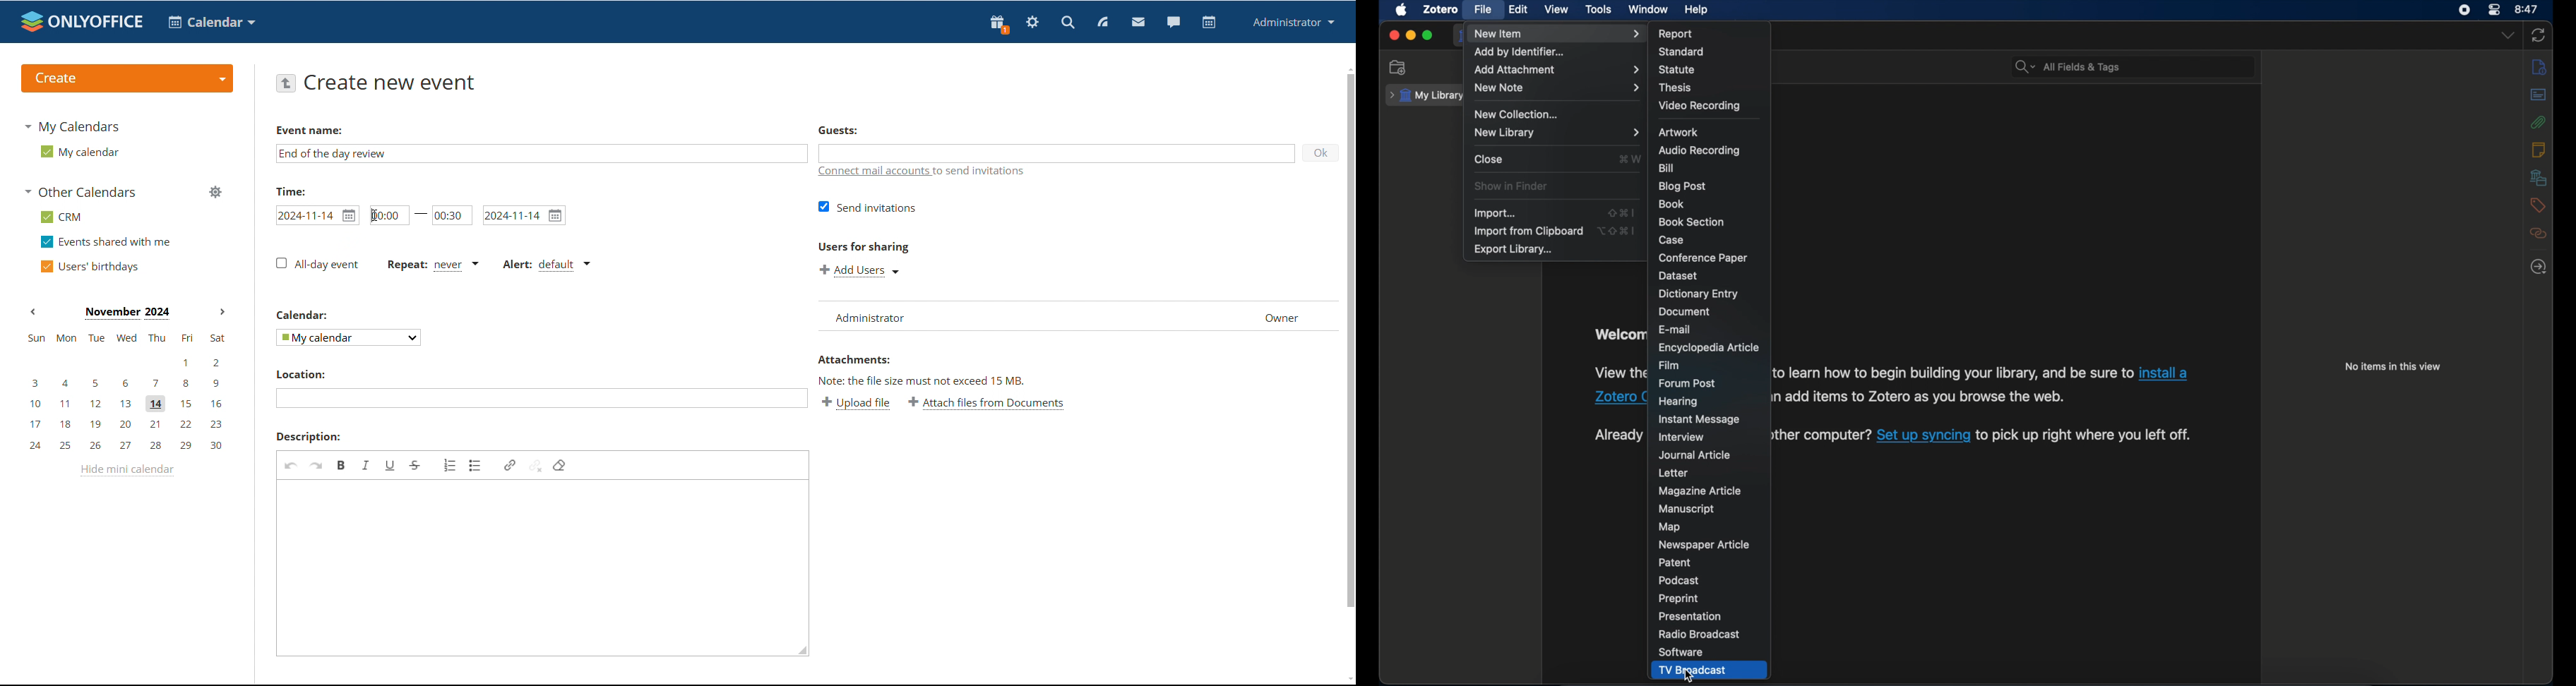 Image resolution: width=2576 pixels, height=700 pixels. Describe the element at coordinates (1689, 675) in the screenshot. I see `cursor` at that location.